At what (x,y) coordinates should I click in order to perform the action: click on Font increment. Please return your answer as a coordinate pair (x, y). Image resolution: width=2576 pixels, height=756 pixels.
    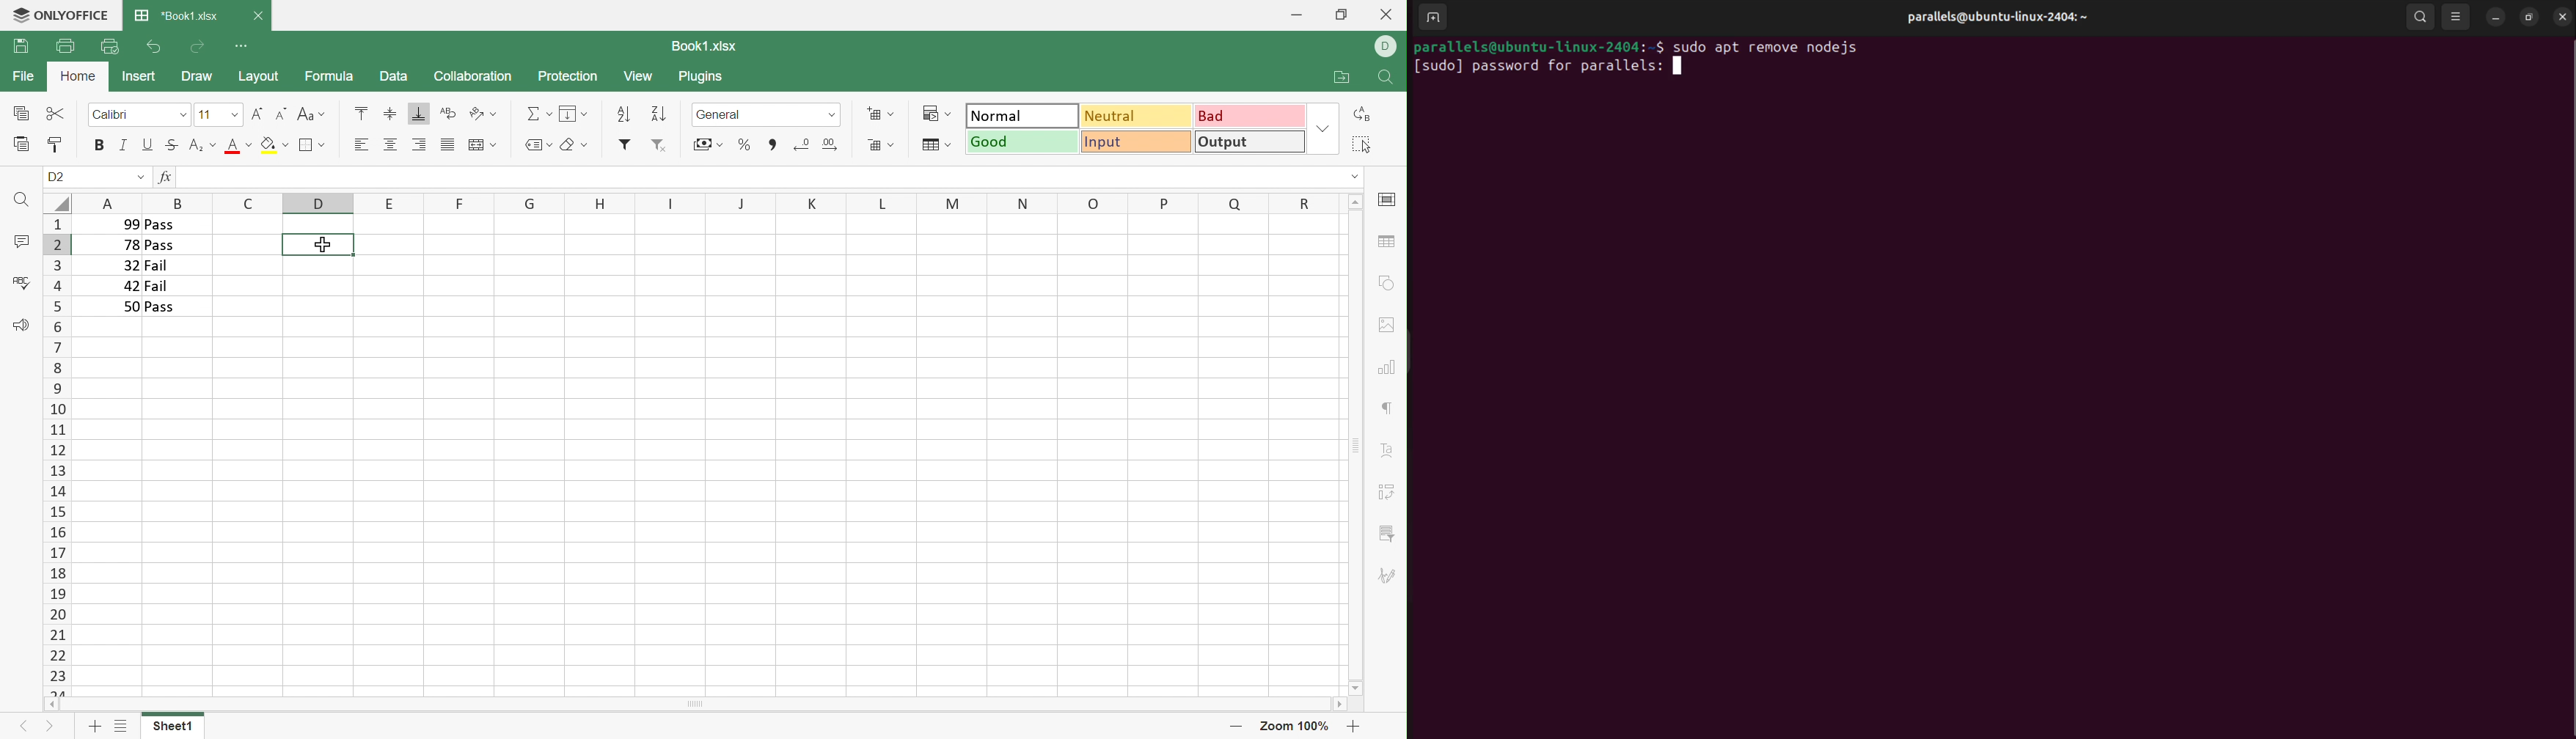
    Looking at the image, I should click on (257, 114).